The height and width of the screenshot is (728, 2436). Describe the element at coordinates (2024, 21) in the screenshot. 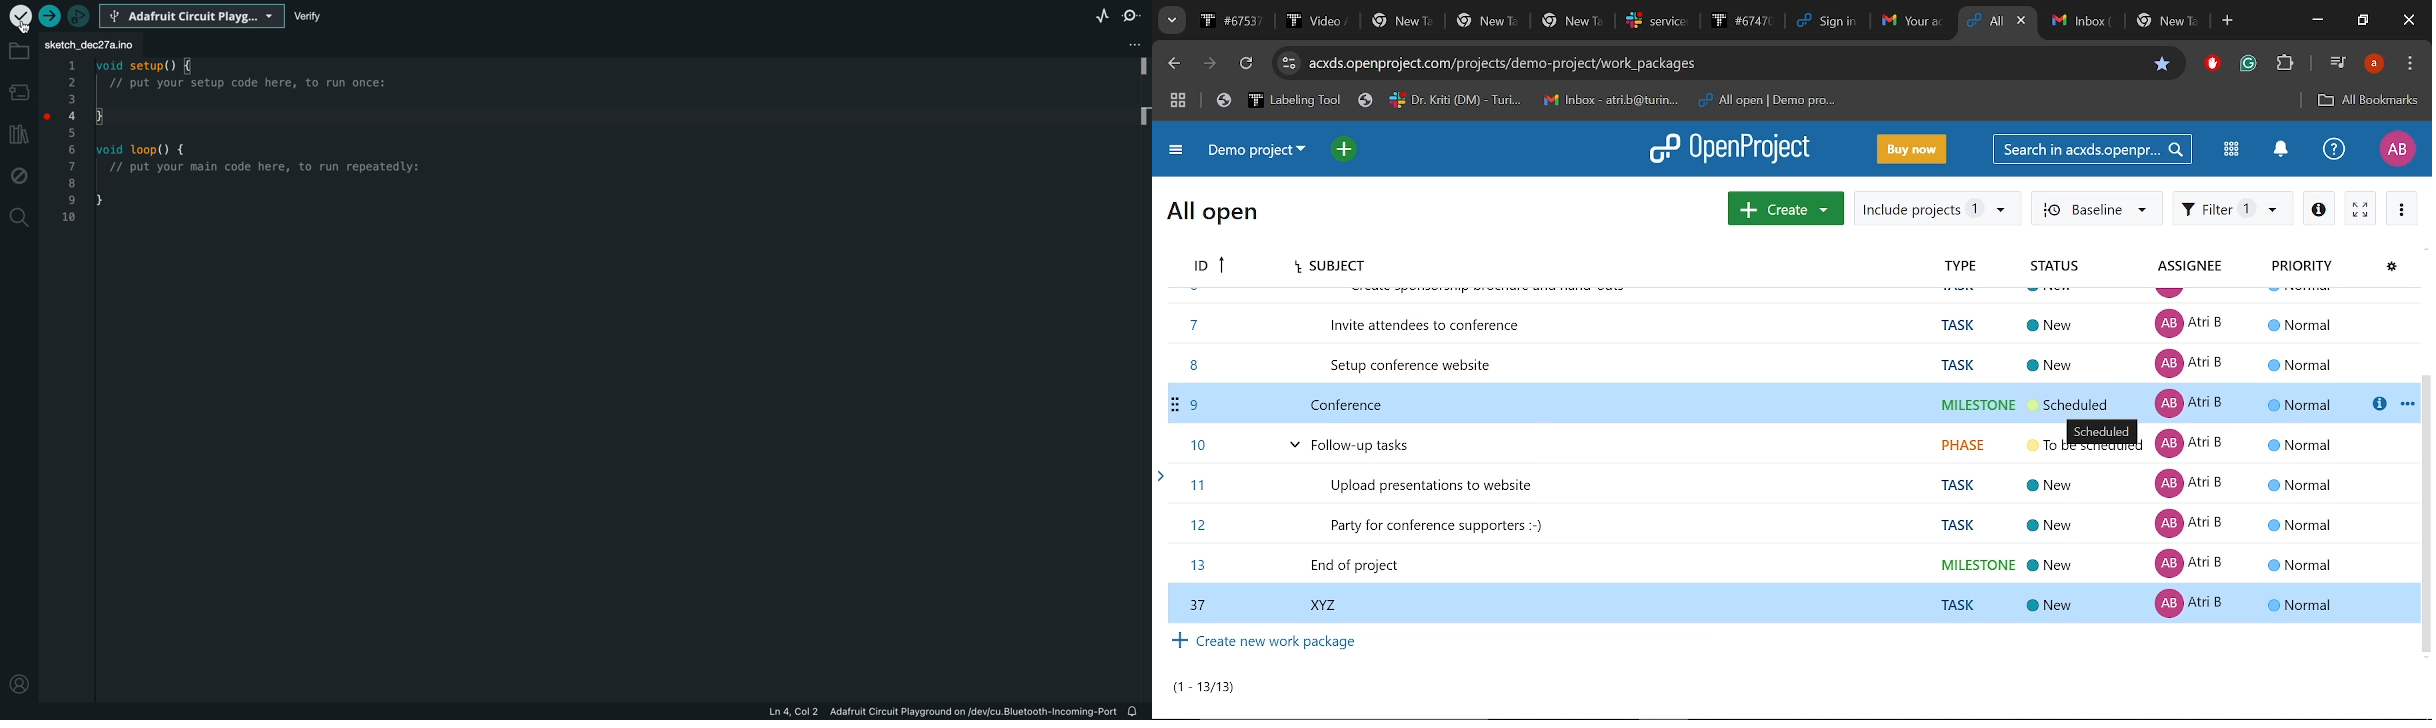

I see `close curretn tab` at that location.